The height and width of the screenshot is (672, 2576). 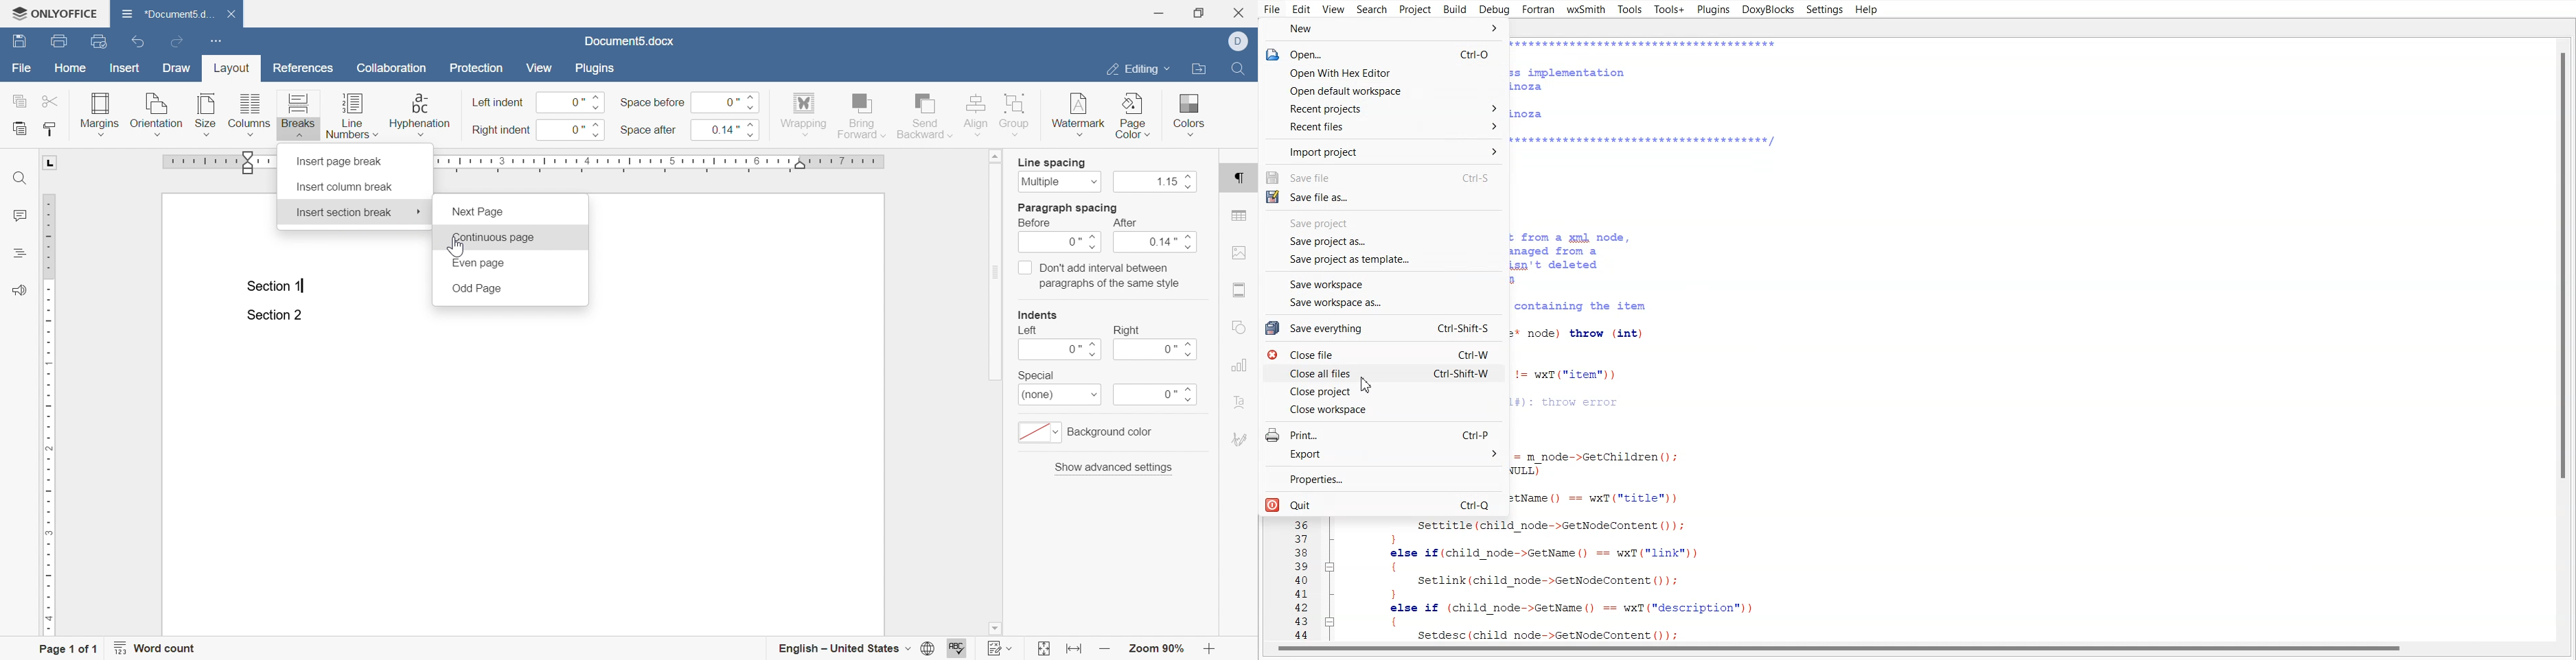 What do you see at coordinates (594, 68) in the screenshot?
I see `plugins` at bounding box center [594, 68].